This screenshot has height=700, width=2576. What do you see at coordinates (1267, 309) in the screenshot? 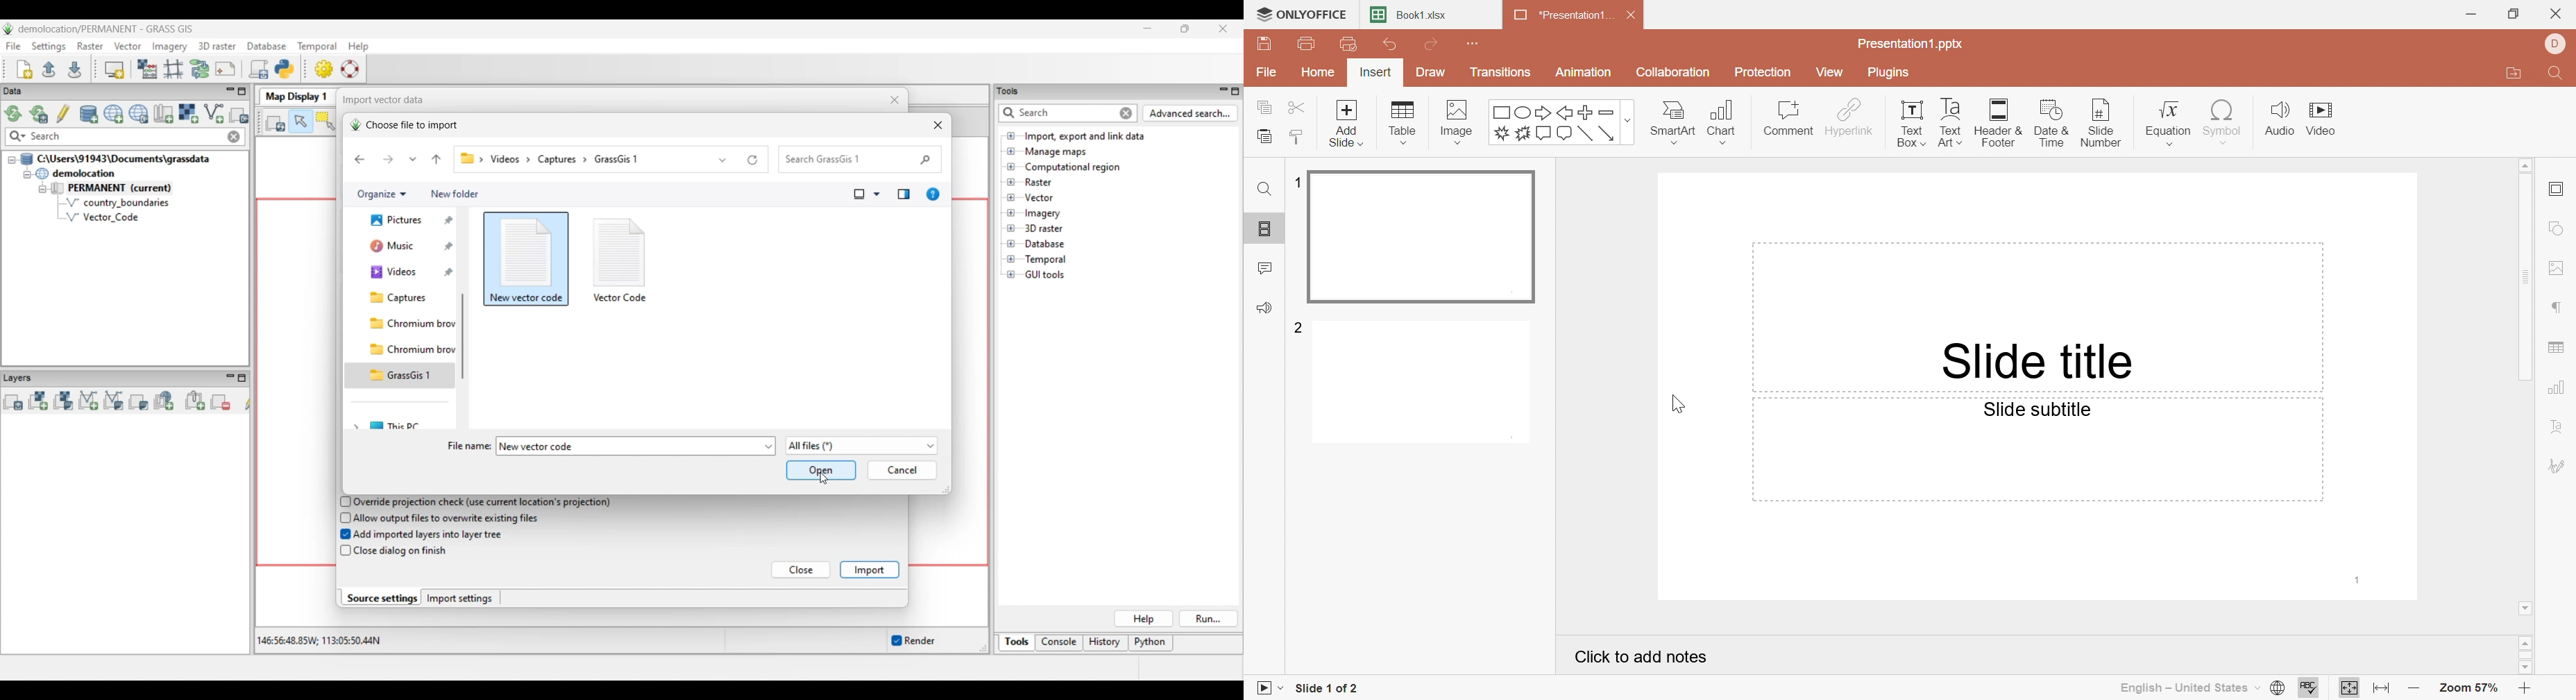
I see `Feedback & Support` at bounding box center [1267, 309].